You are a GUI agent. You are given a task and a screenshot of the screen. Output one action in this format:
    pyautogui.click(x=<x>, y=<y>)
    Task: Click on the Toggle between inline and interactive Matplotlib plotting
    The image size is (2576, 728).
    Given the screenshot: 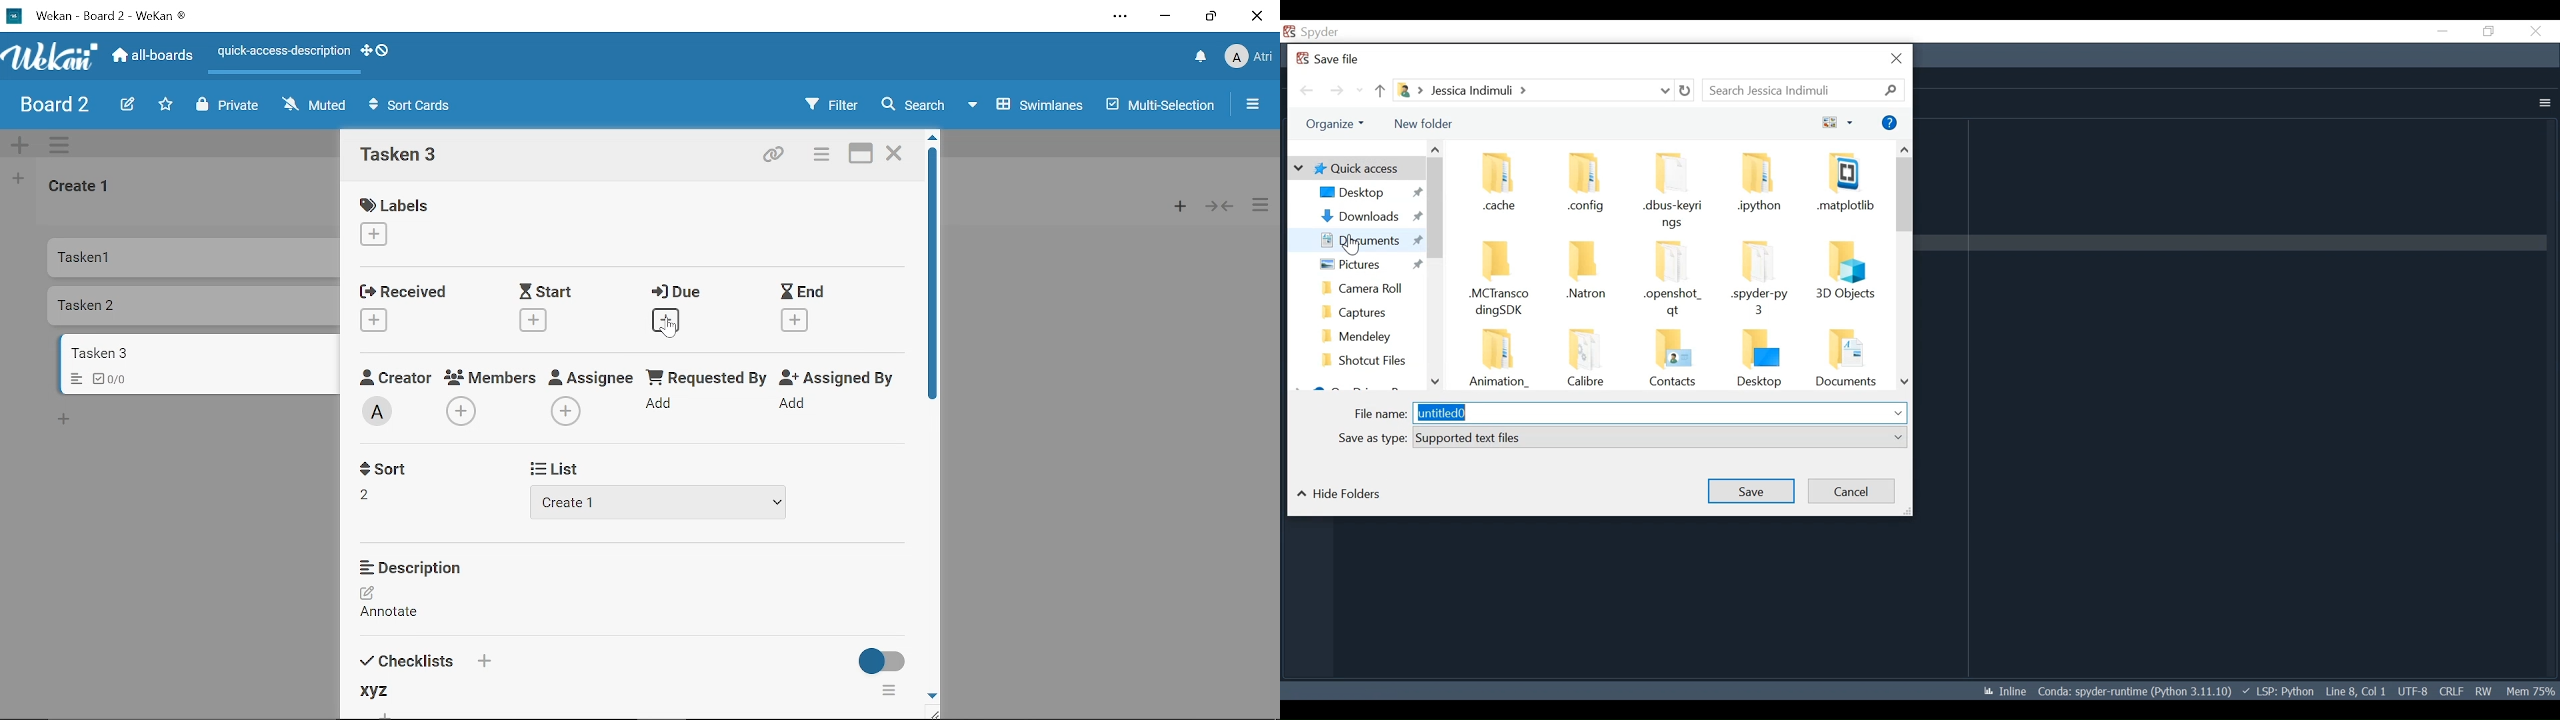 What is the action you would take?
    pyautogui.click(x=2002, y=691)
    